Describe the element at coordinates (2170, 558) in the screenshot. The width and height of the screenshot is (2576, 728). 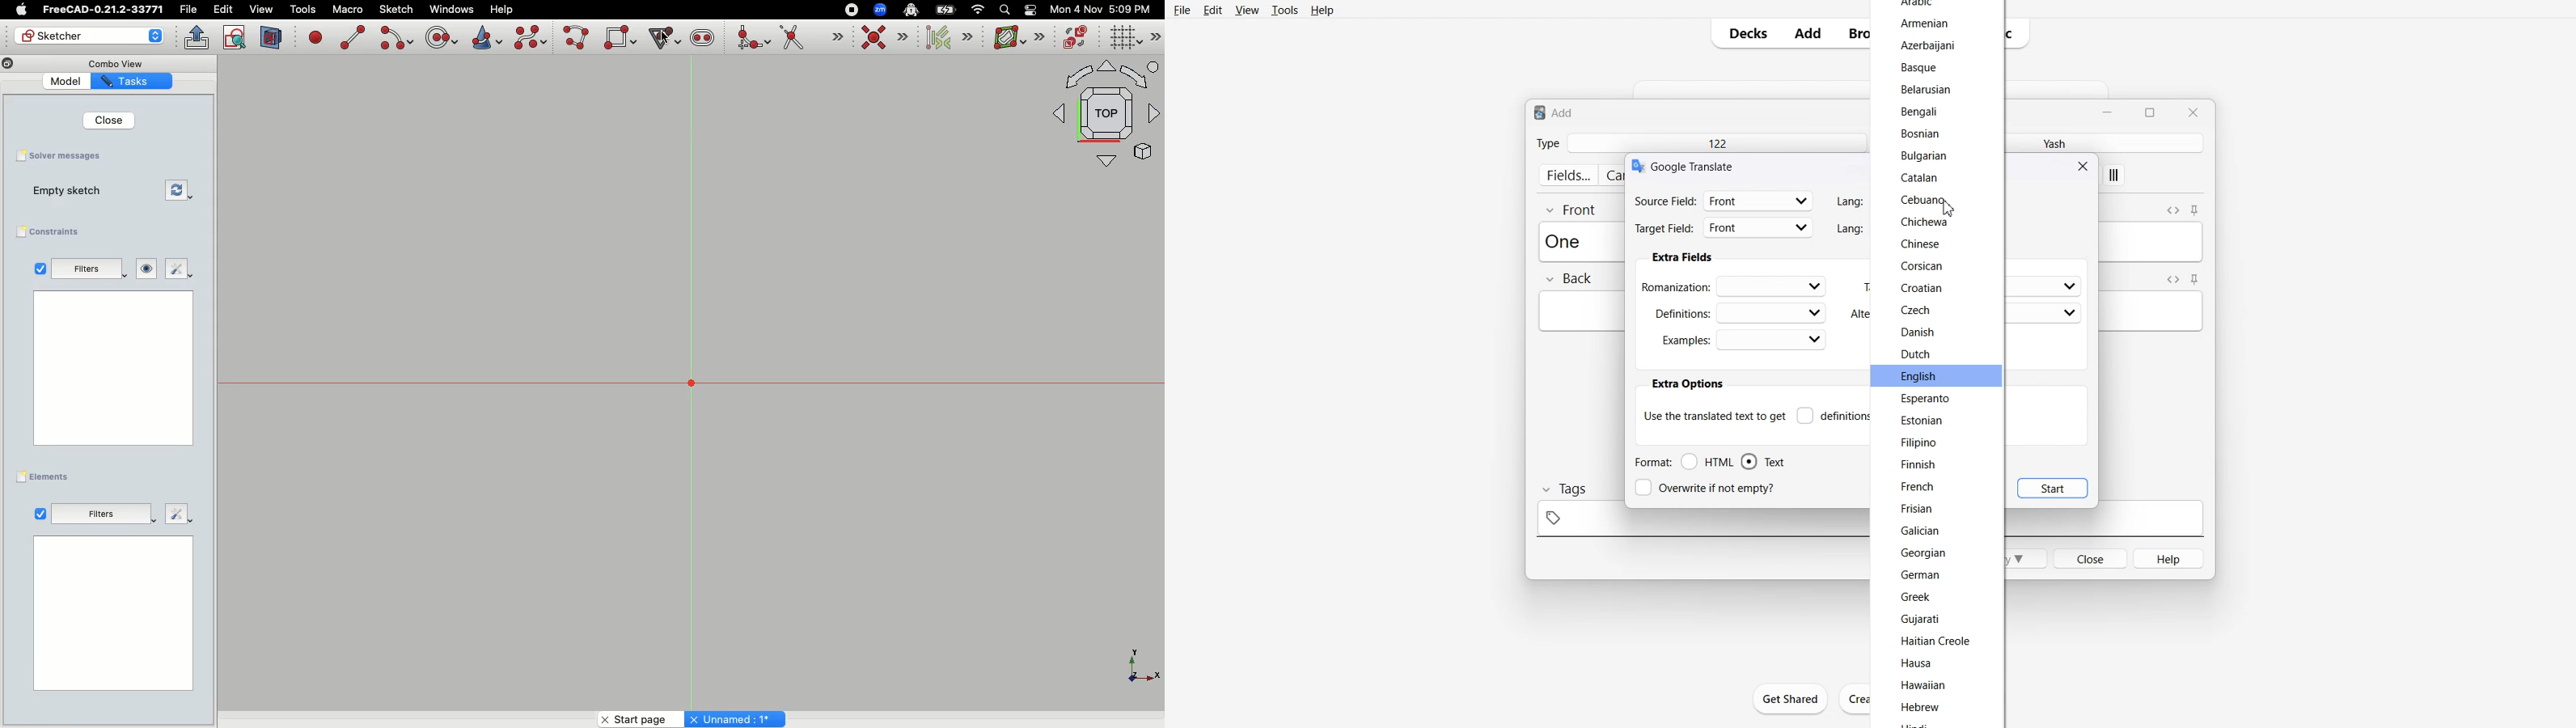
I see `Help` at that location.